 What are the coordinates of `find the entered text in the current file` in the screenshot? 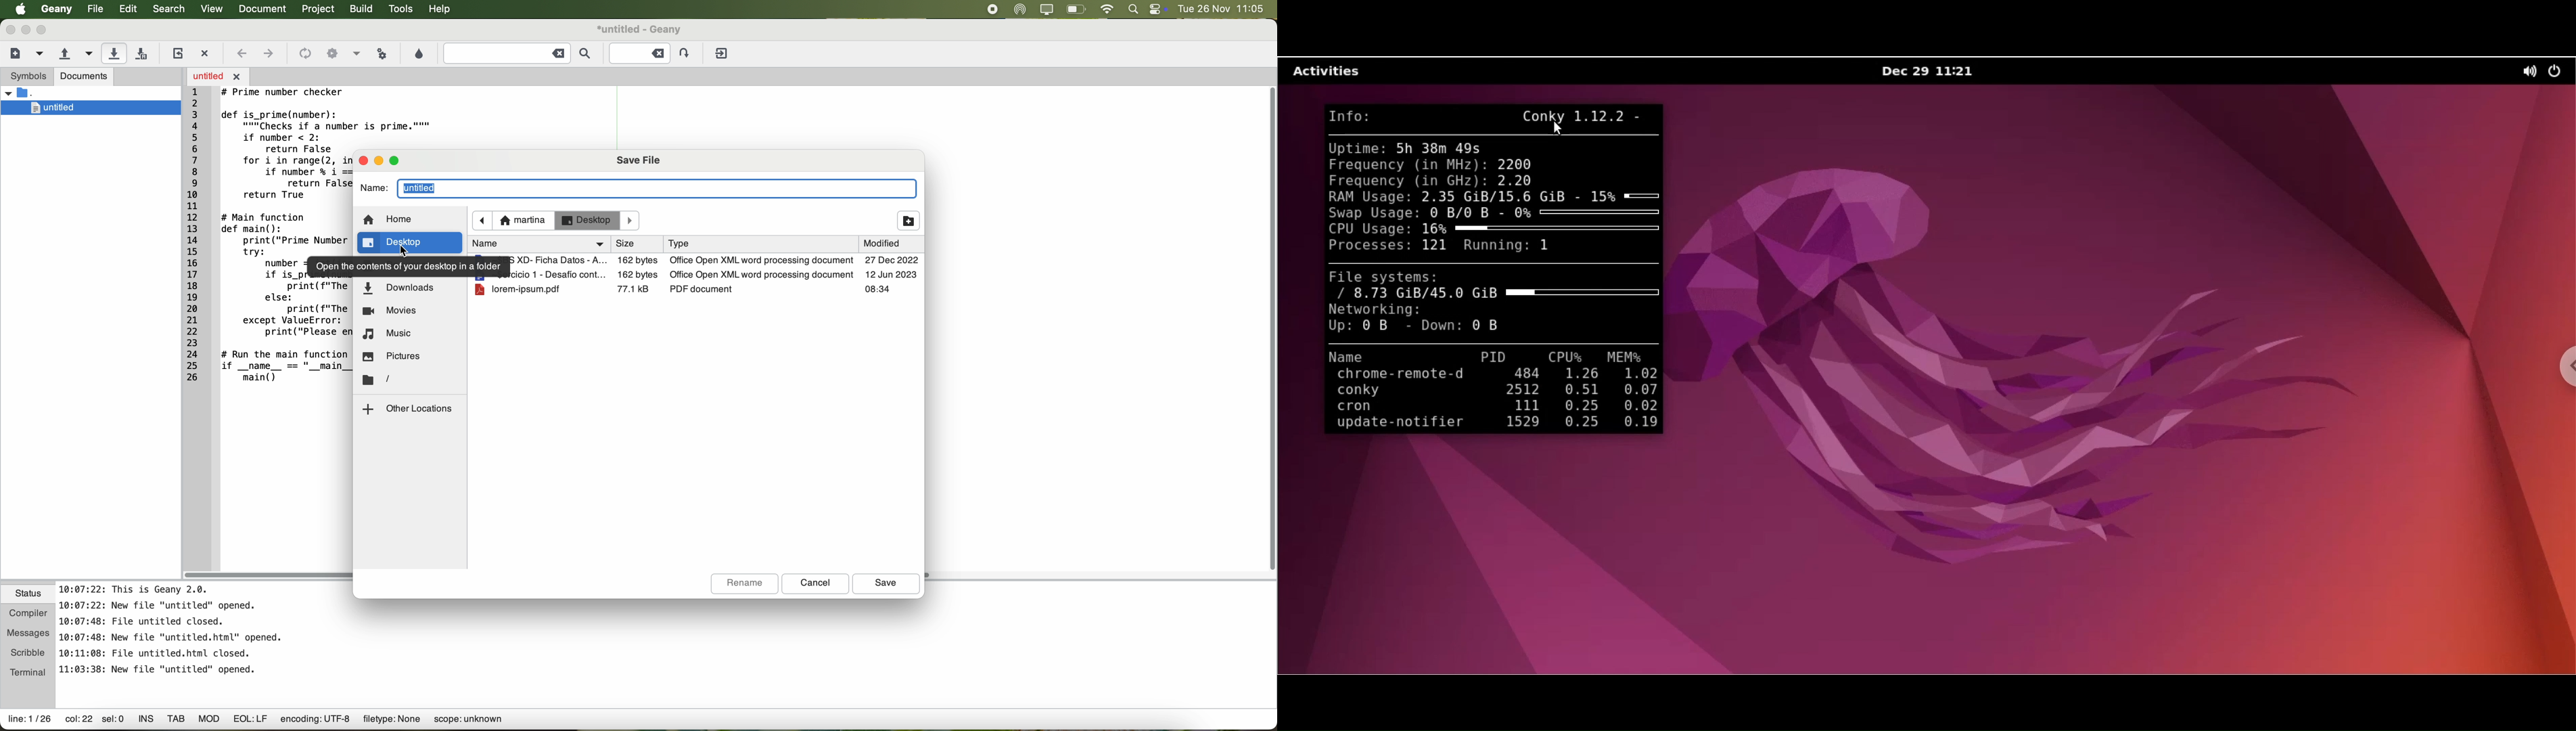 It's located at (517, 54).